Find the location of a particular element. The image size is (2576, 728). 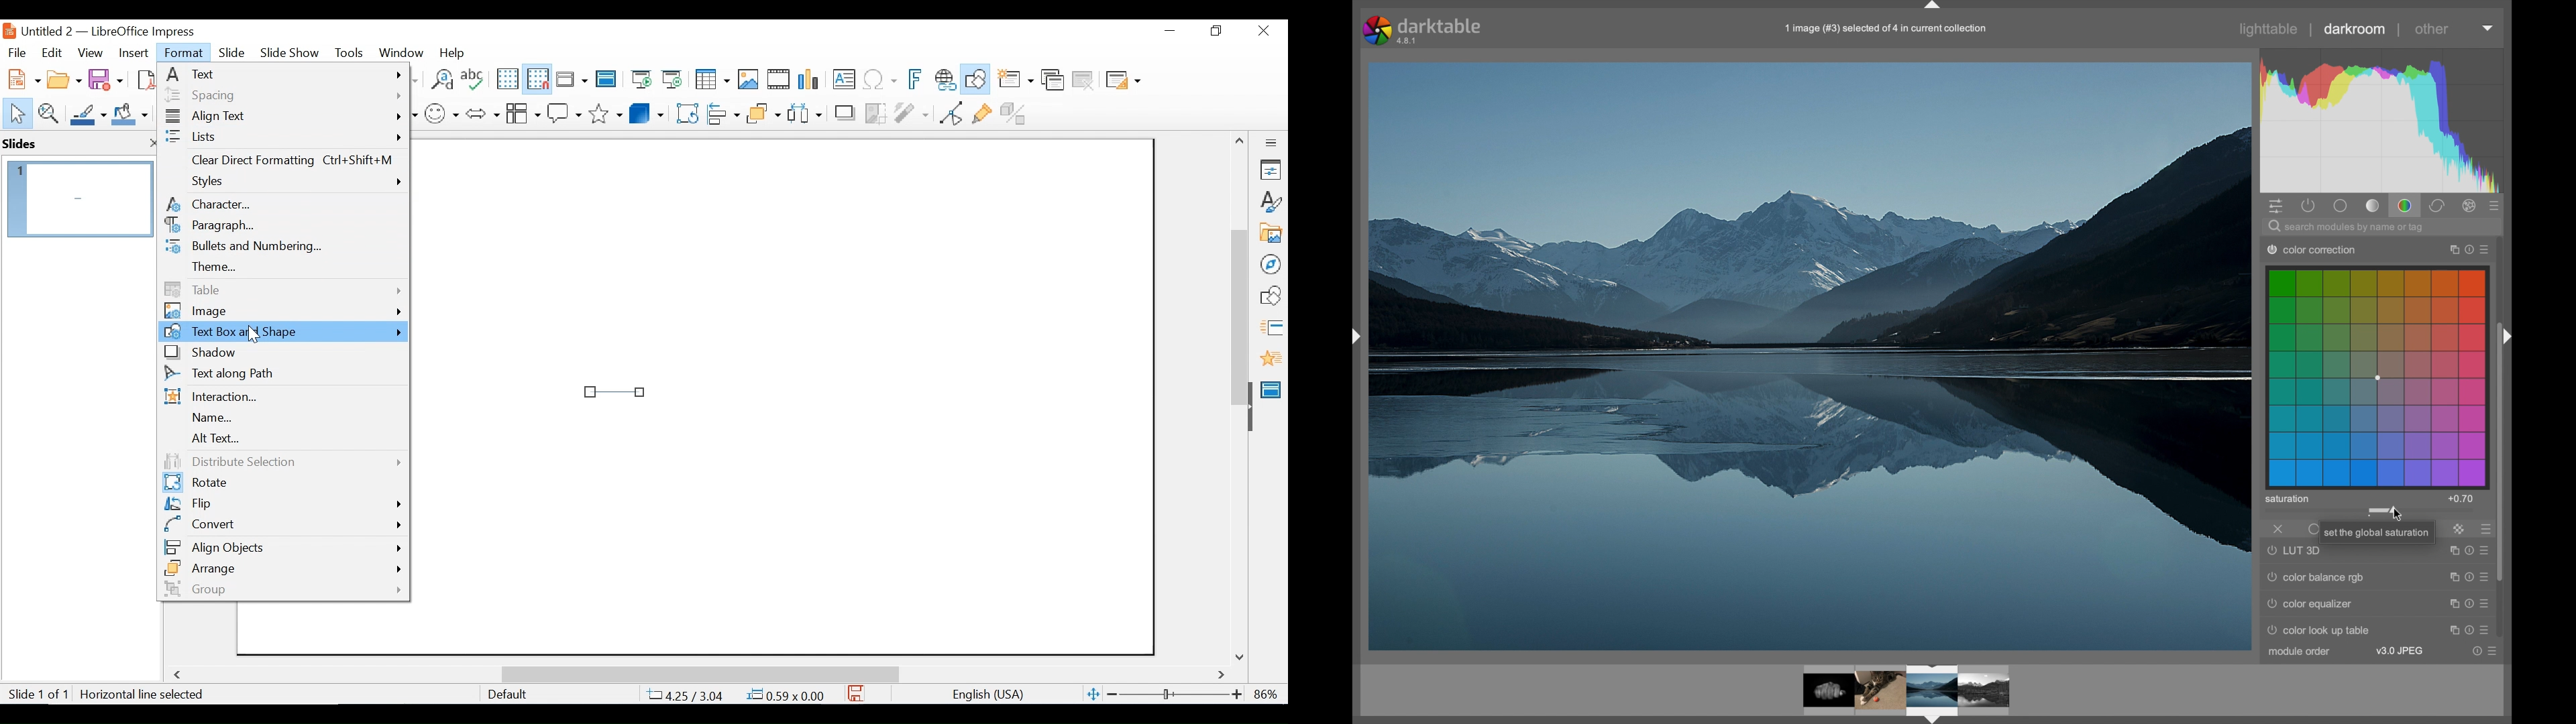

Galler is located at coordinates (1270, 234).